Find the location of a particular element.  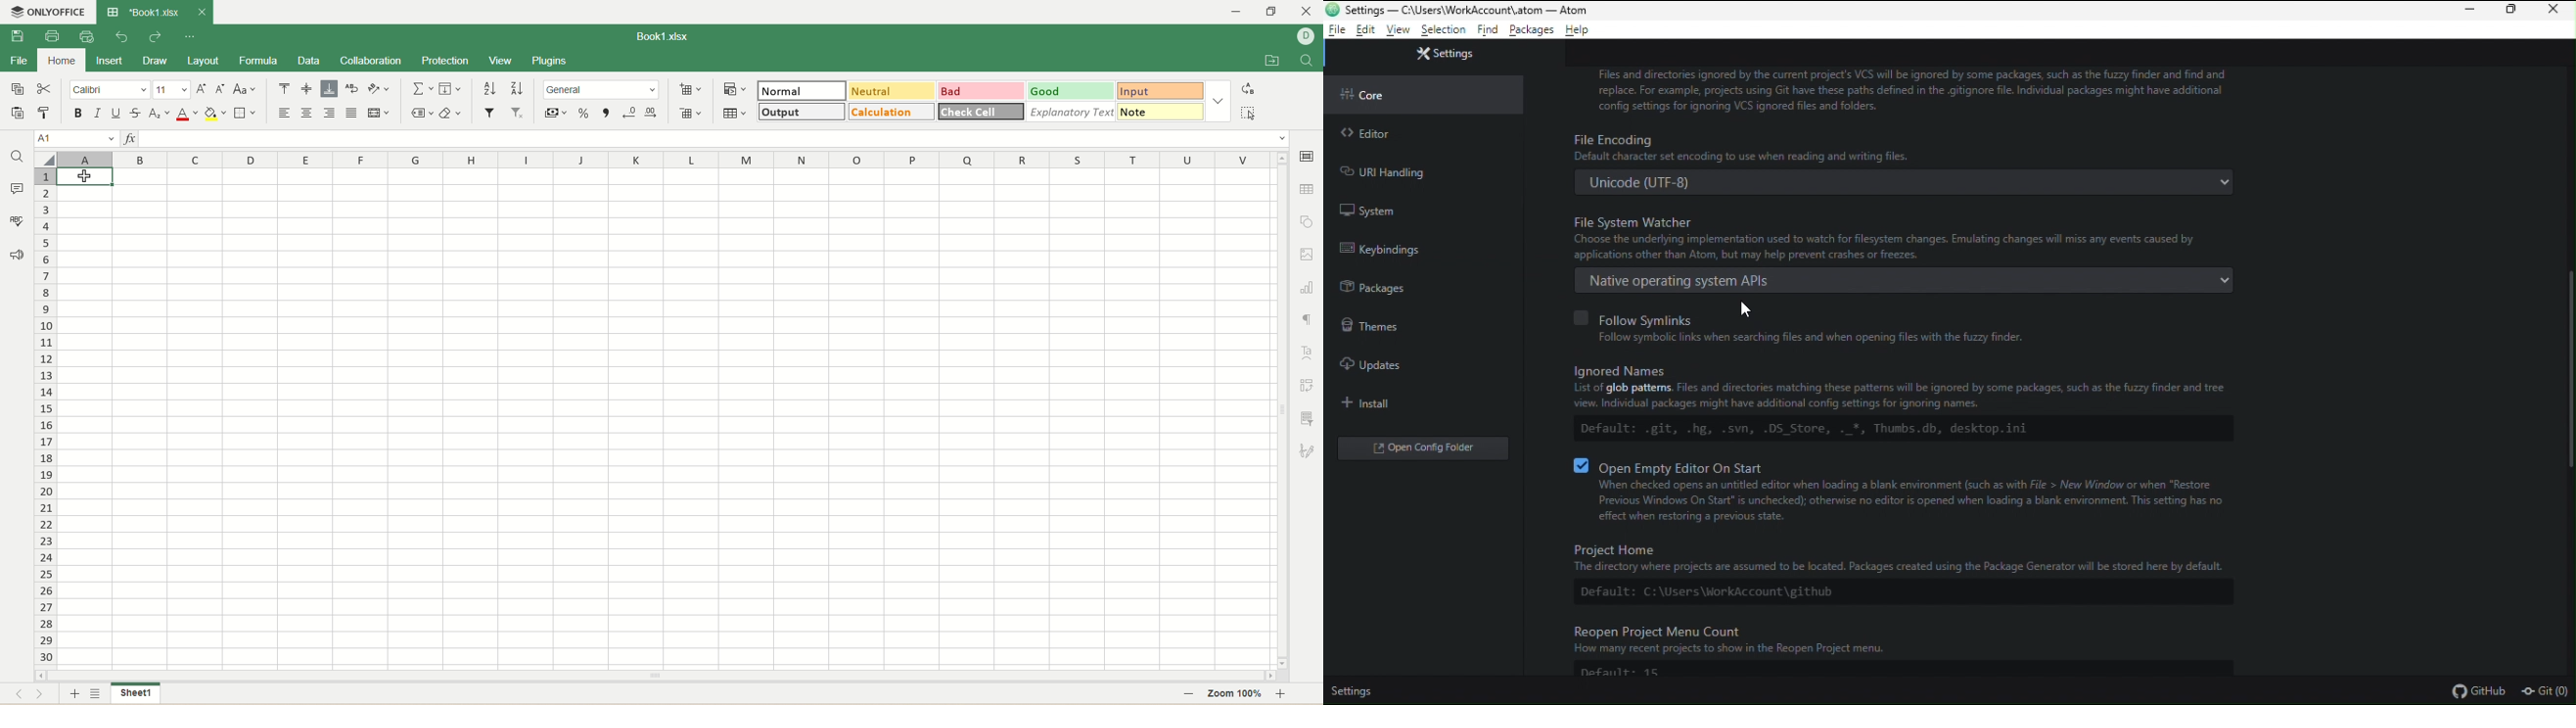

comma style is located at coordinates (606, 112).